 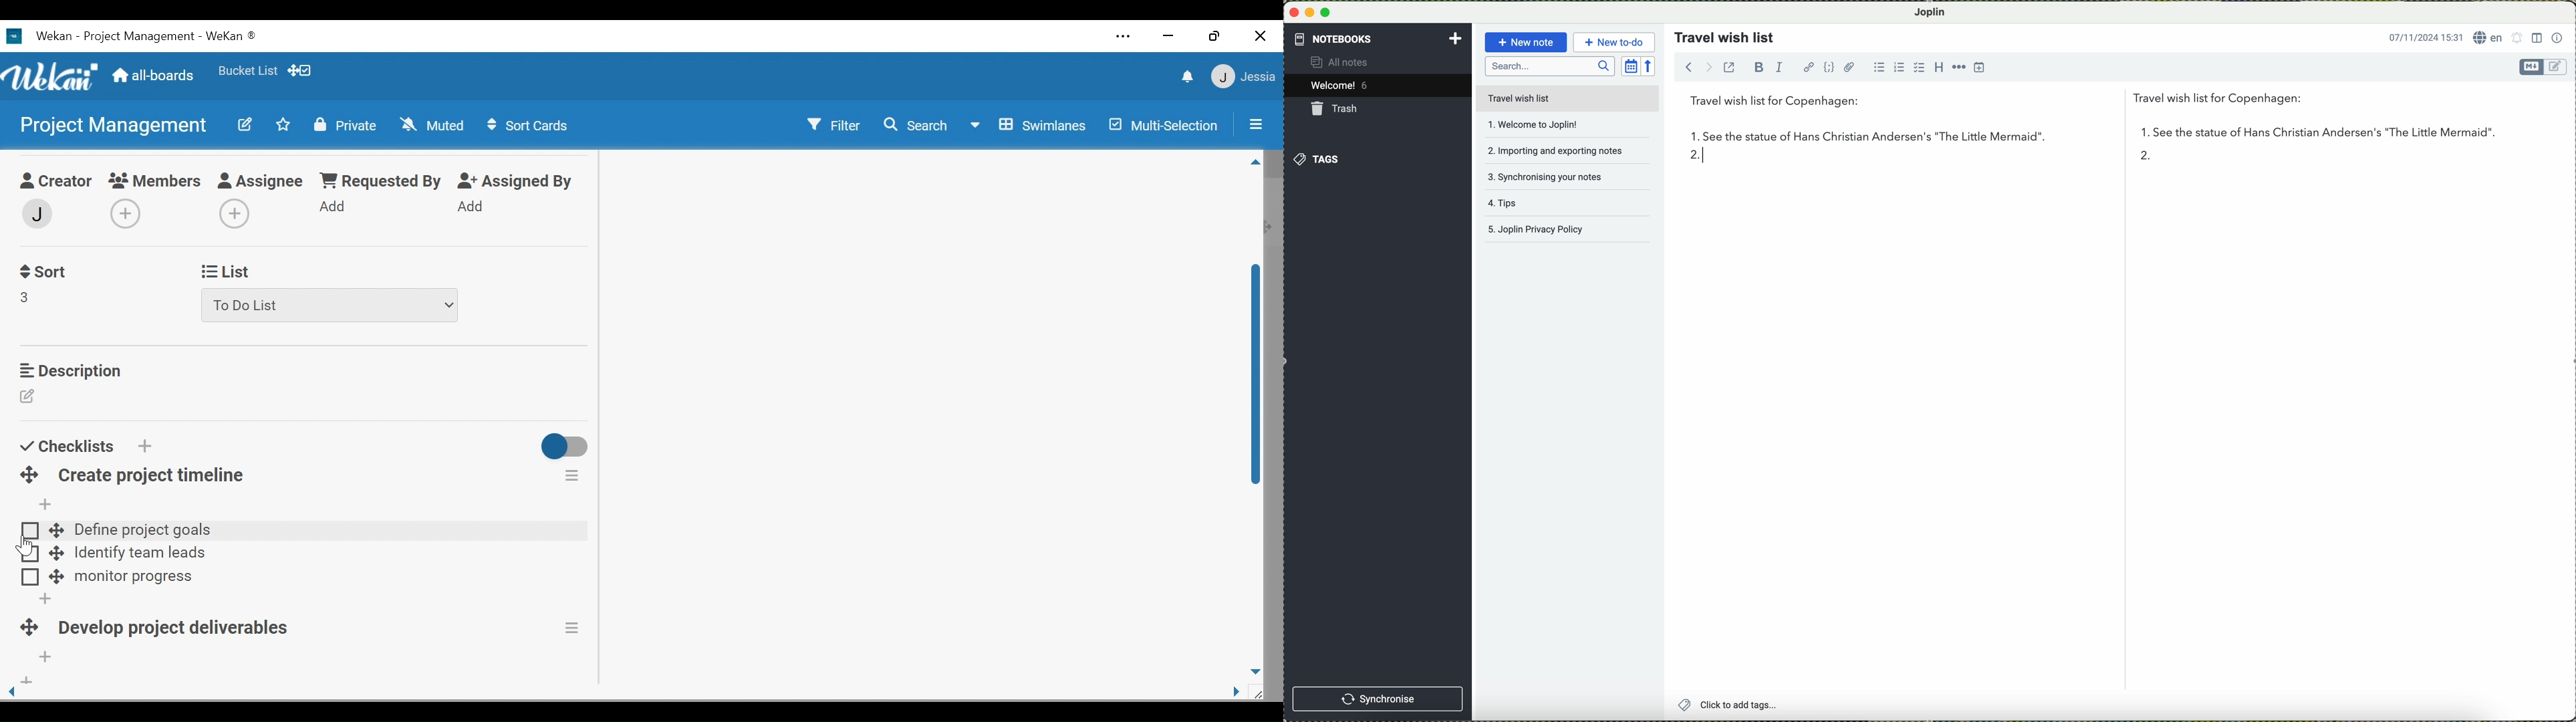 I want to click on importing and exporting notes, so click(x=1555, y=150).